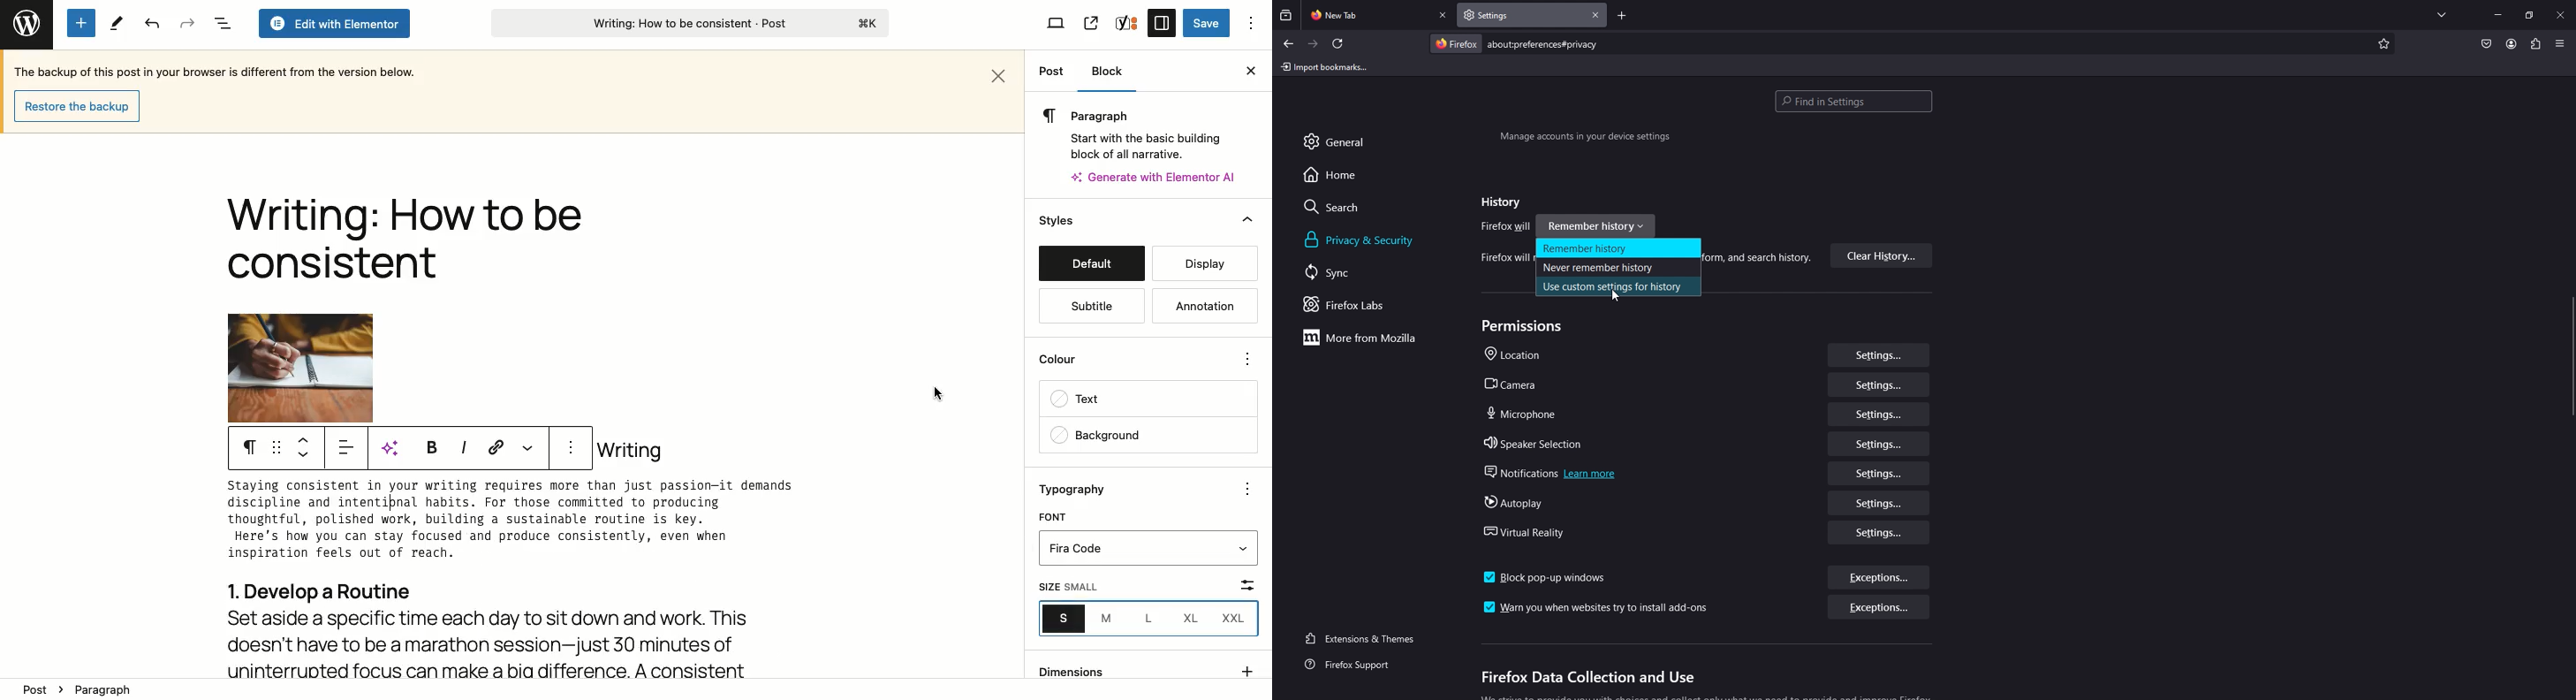 This screenshot has width=2576, height=700. I want to click on Drag, so click(277, 448).